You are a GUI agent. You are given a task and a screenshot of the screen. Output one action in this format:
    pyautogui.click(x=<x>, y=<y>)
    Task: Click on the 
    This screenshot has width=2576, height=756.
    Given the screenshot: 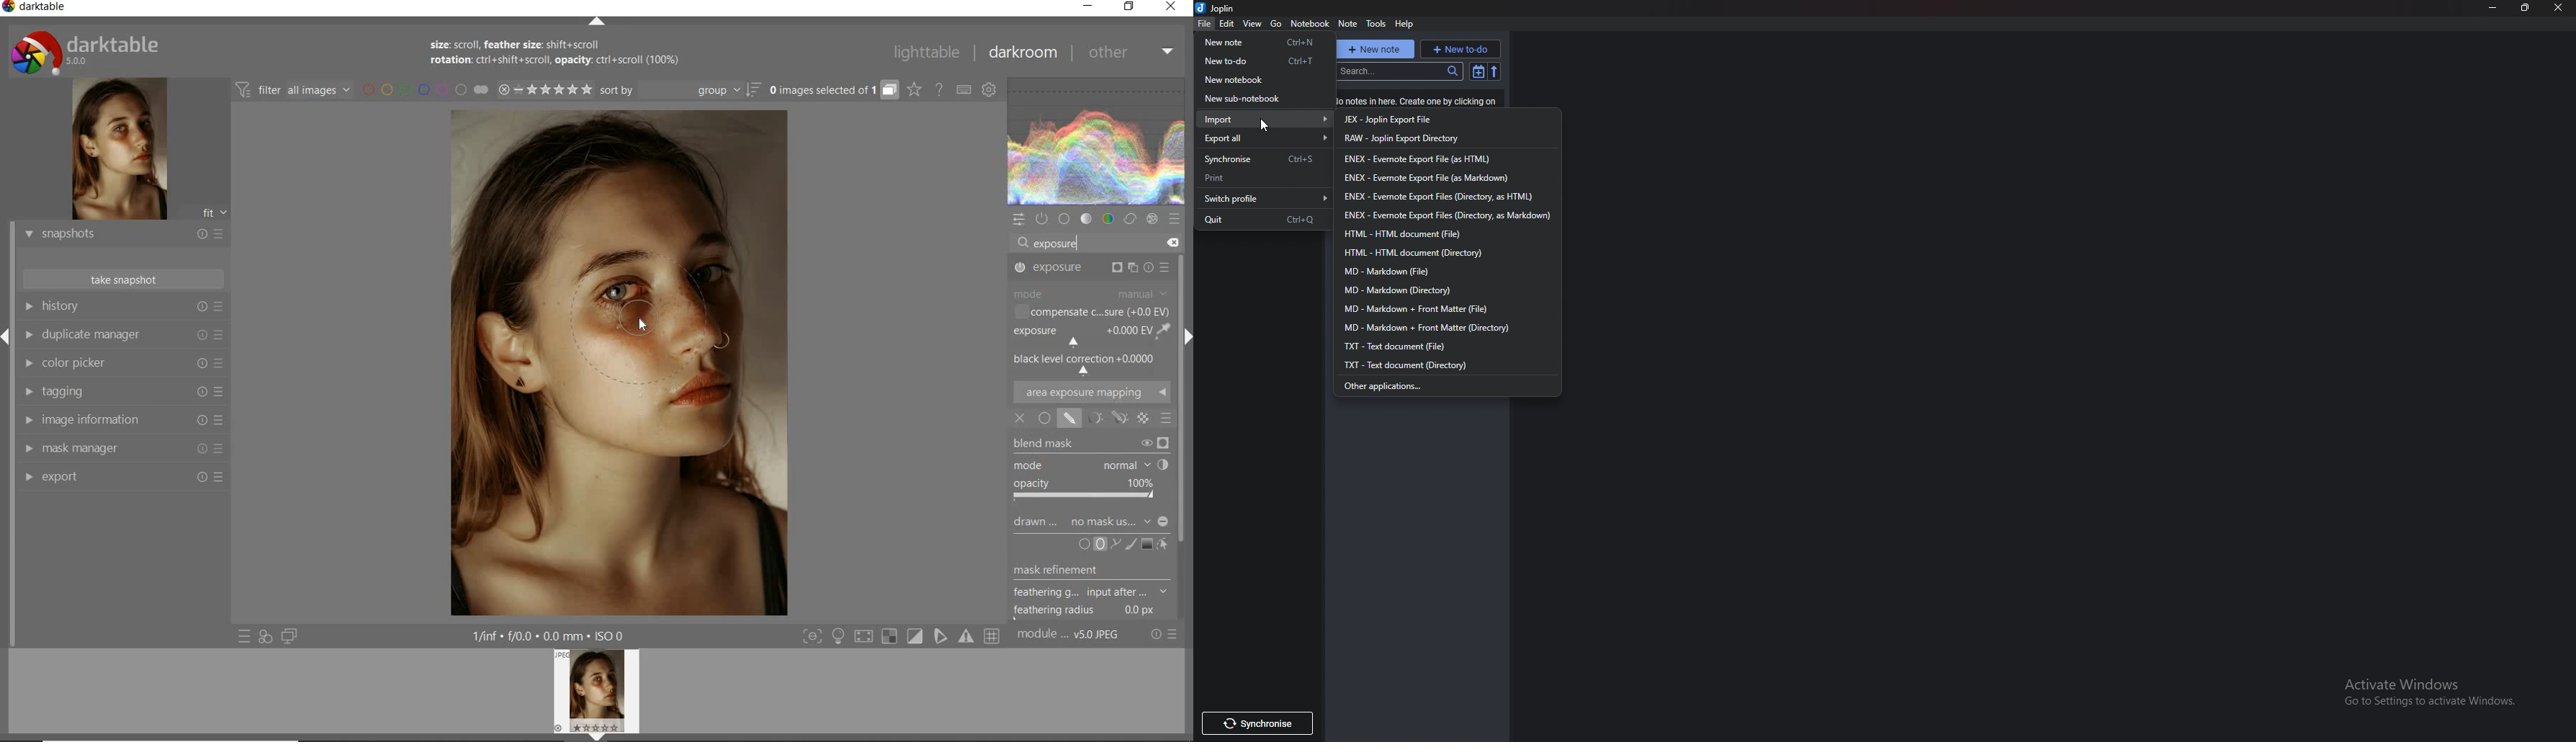 What is the action you would take?
    pyautogui.click(x=2441, y=687)
    